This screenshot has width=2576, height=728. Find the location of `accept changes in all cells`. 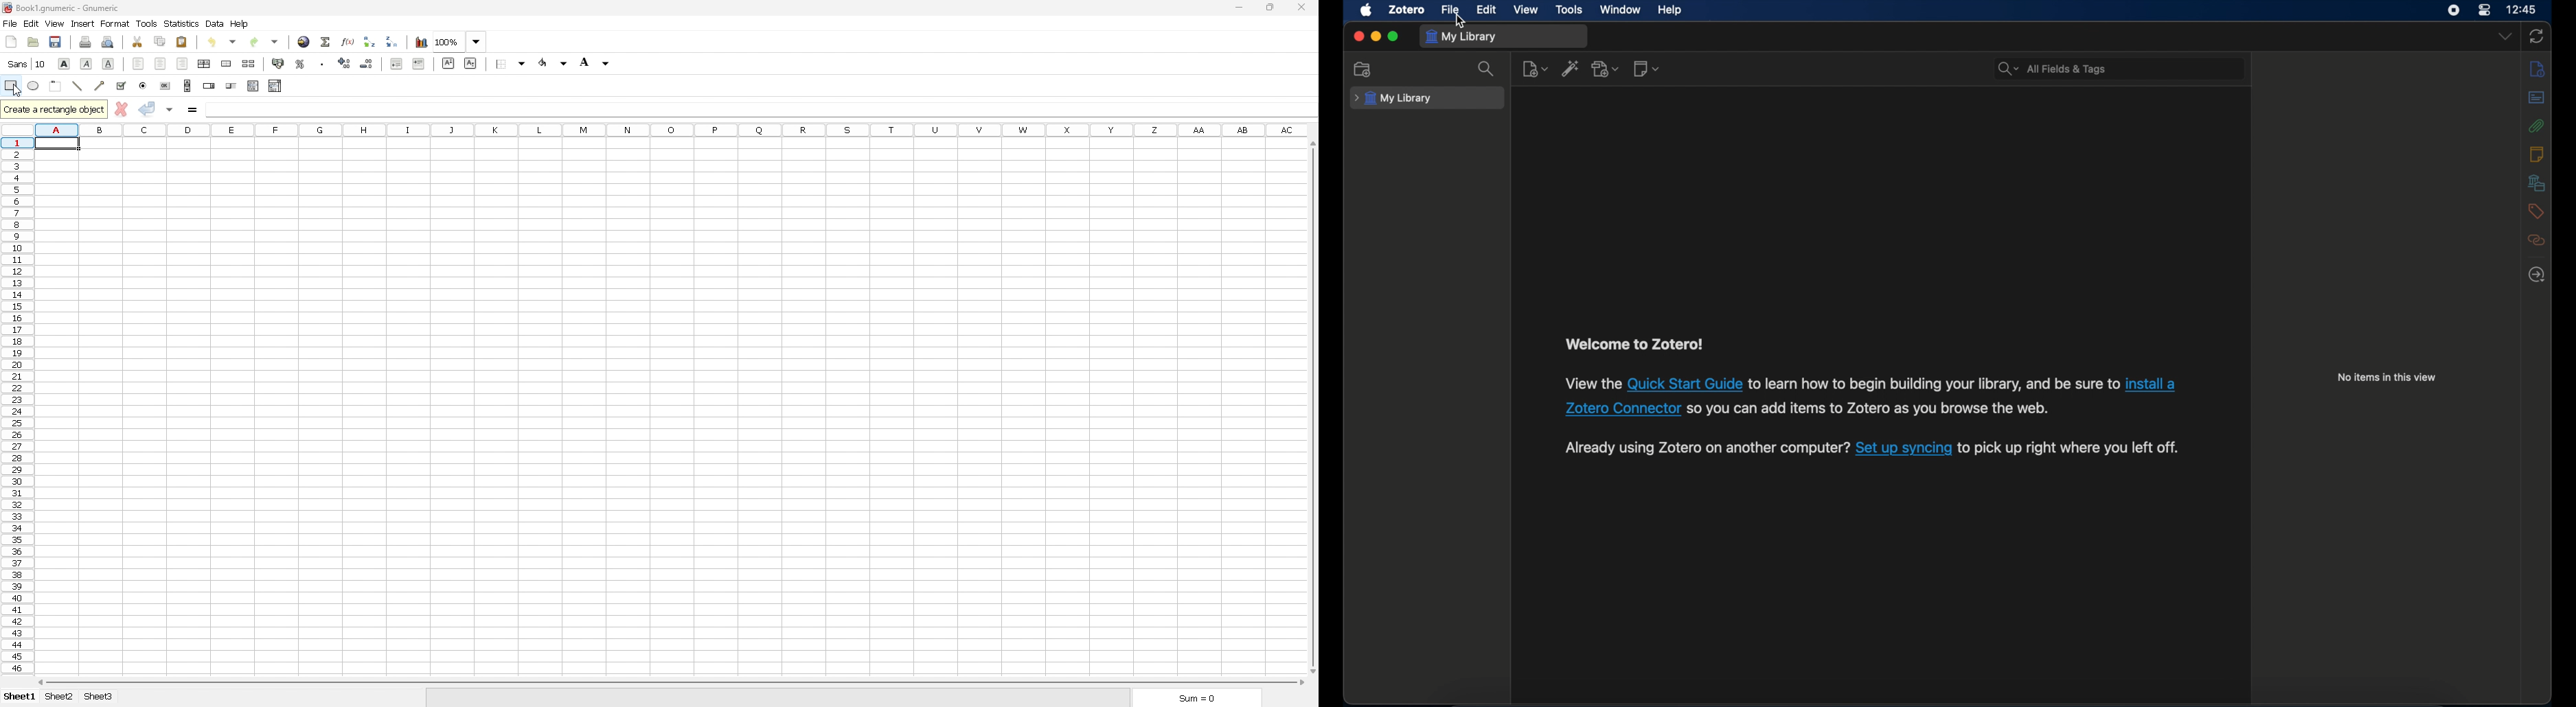

accept changes in all cells is located at coordinates (172, 110).